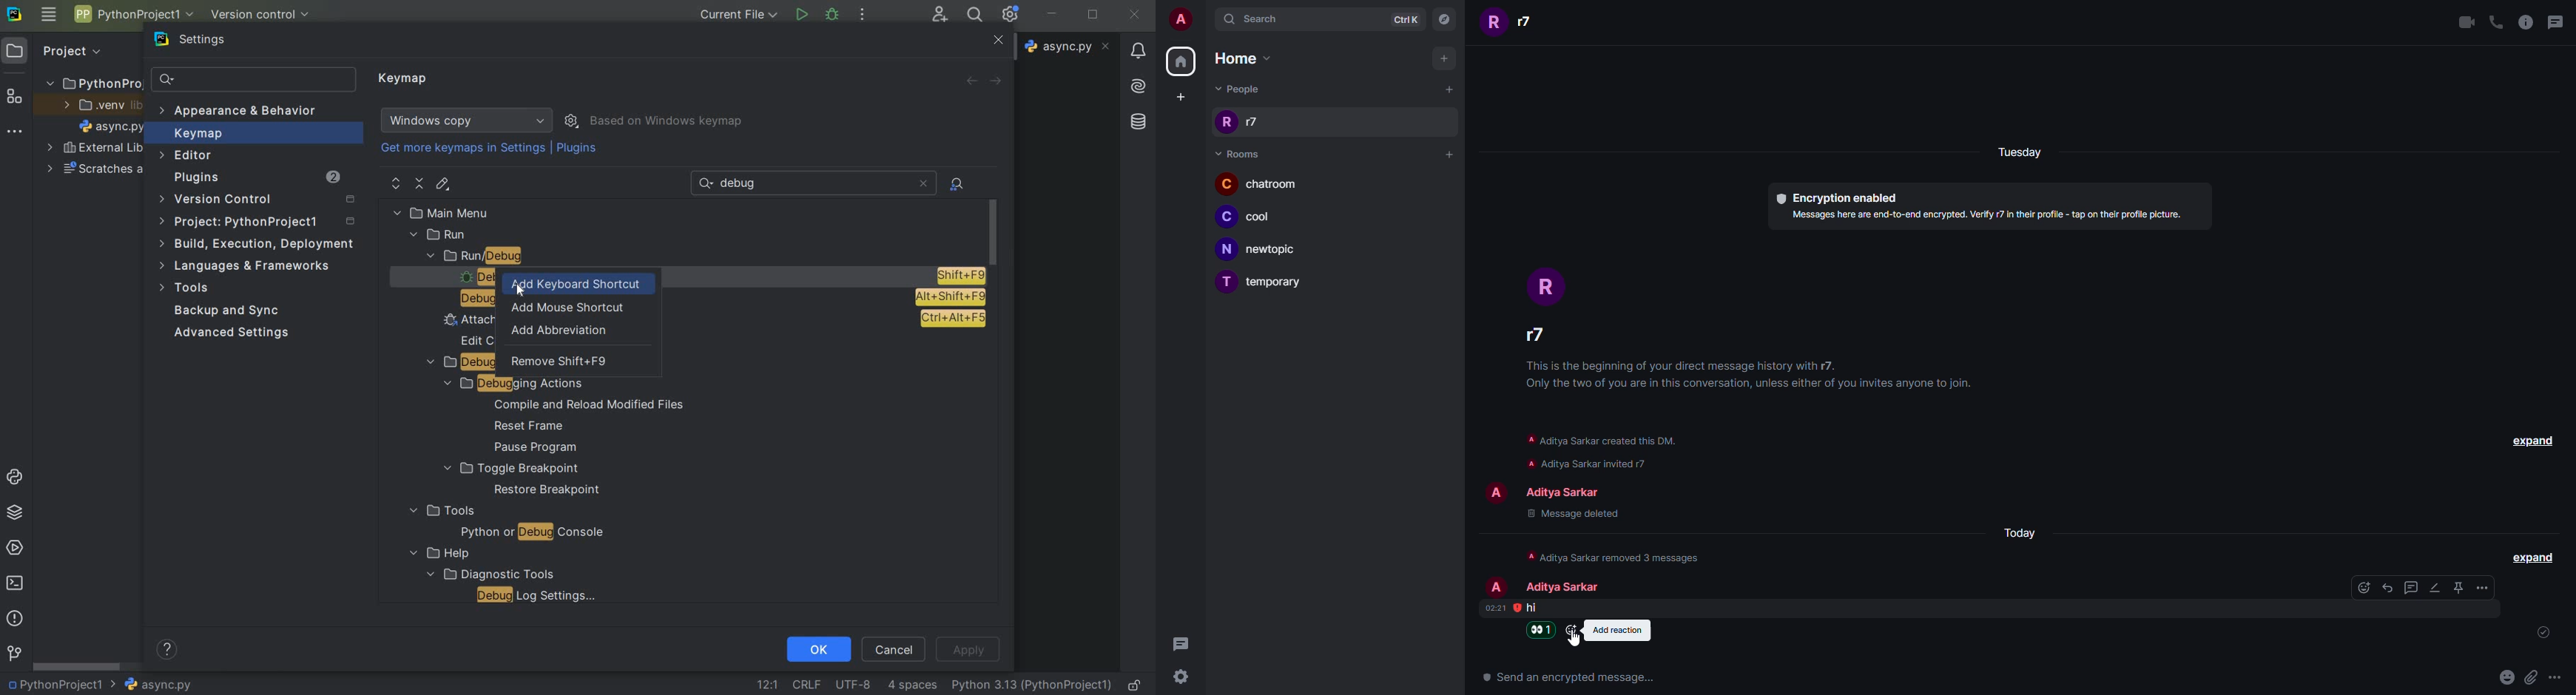 This screenshot has height=700, width=2576. What do you see at coordinates (13, 617) in the screenshot?
I see `problems` at bounding box center [13, 617].